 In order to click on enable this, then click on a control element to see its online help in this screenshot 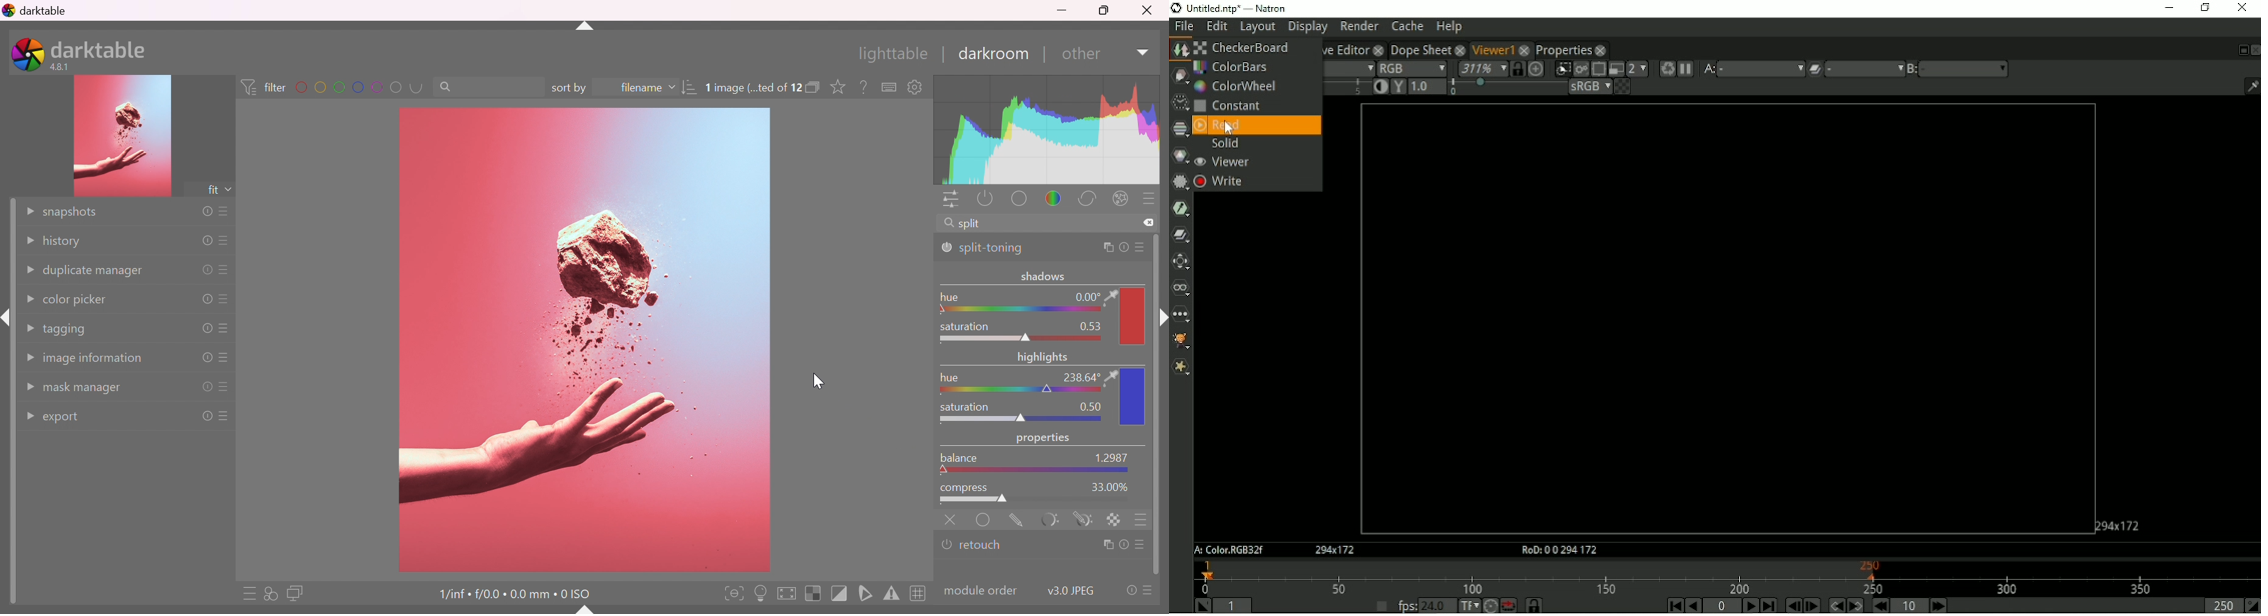, I will do `click(864, 86)`.